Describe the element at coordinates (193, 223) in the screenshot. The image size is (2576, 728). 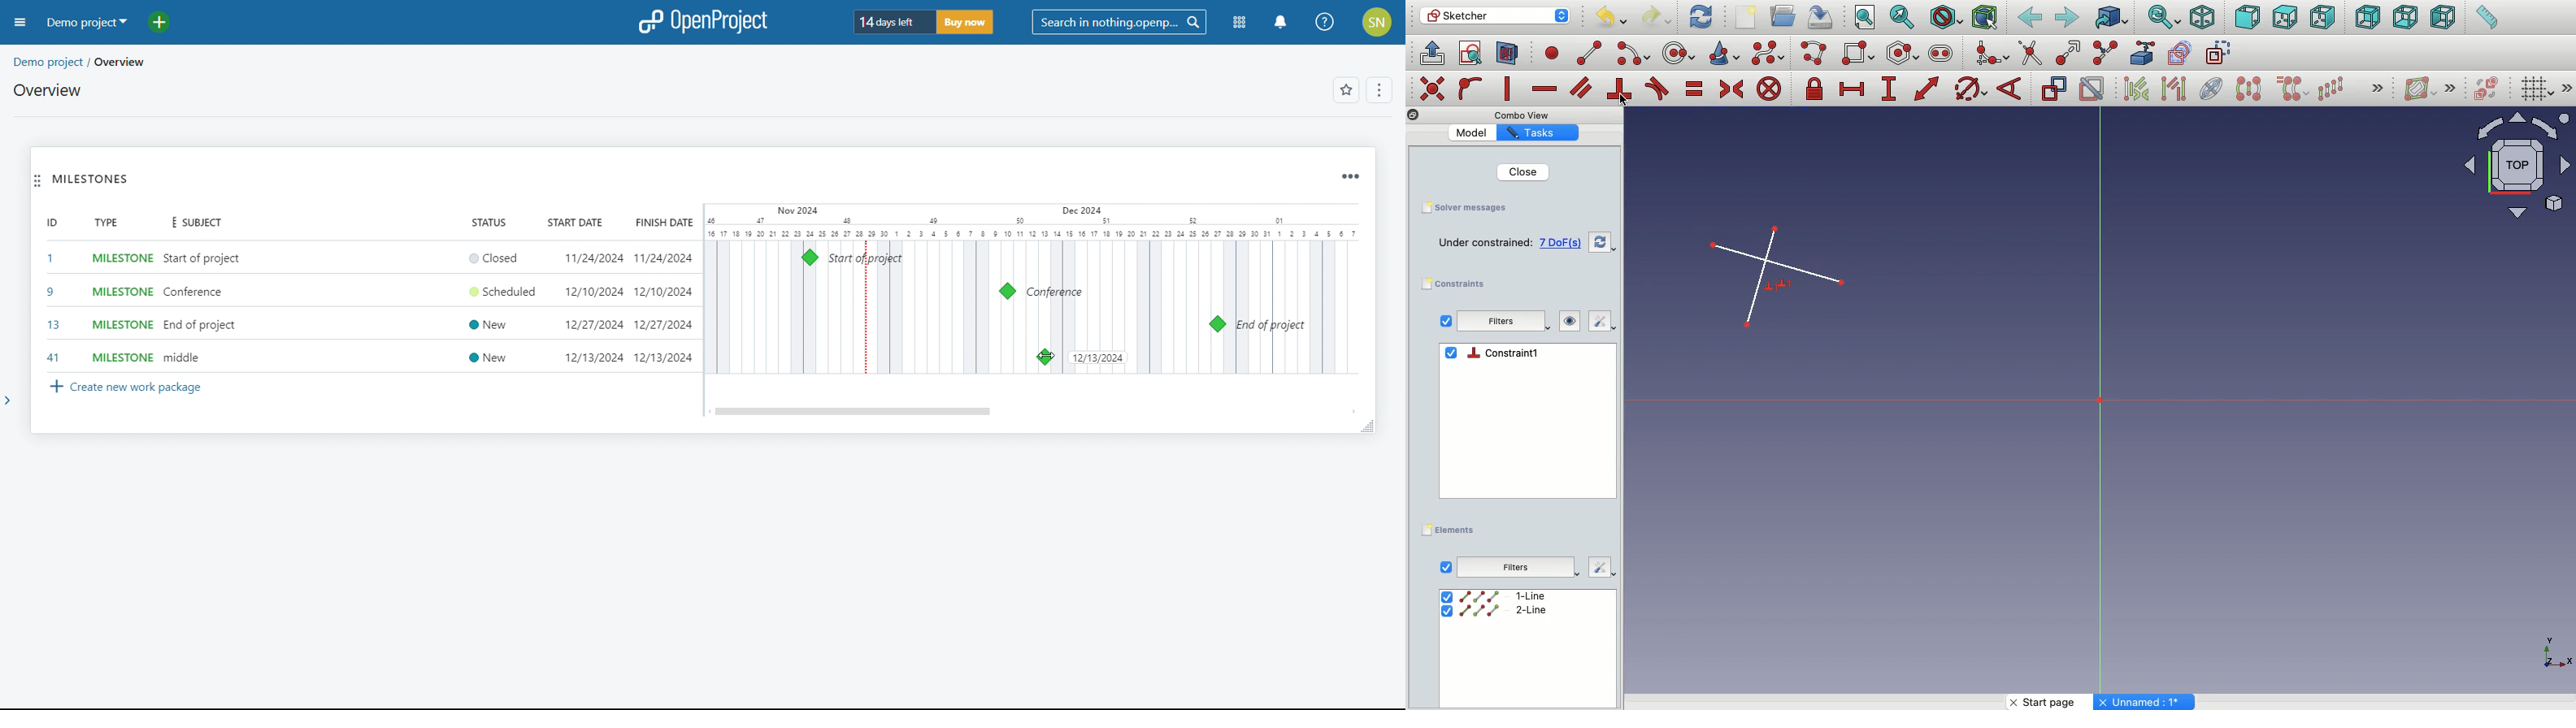
I see `subject` at that location.